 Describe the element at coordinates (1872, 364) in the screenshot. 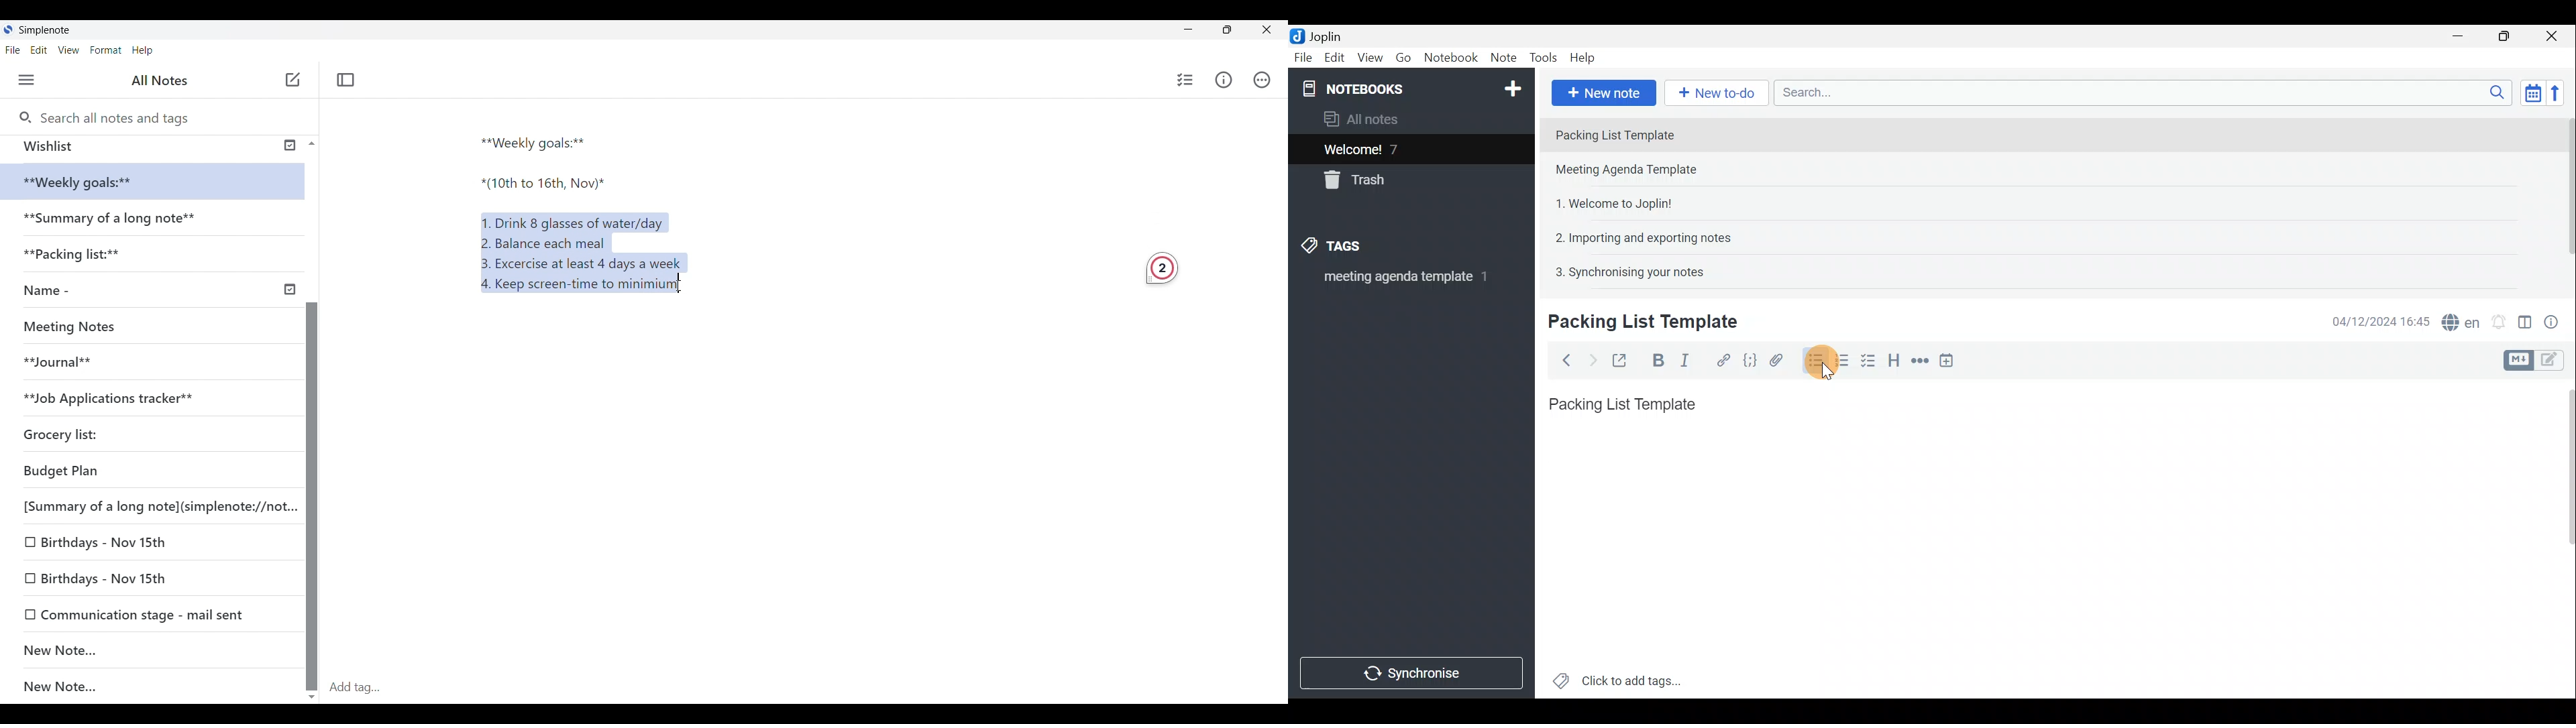

I see `Checkbox` at that location.